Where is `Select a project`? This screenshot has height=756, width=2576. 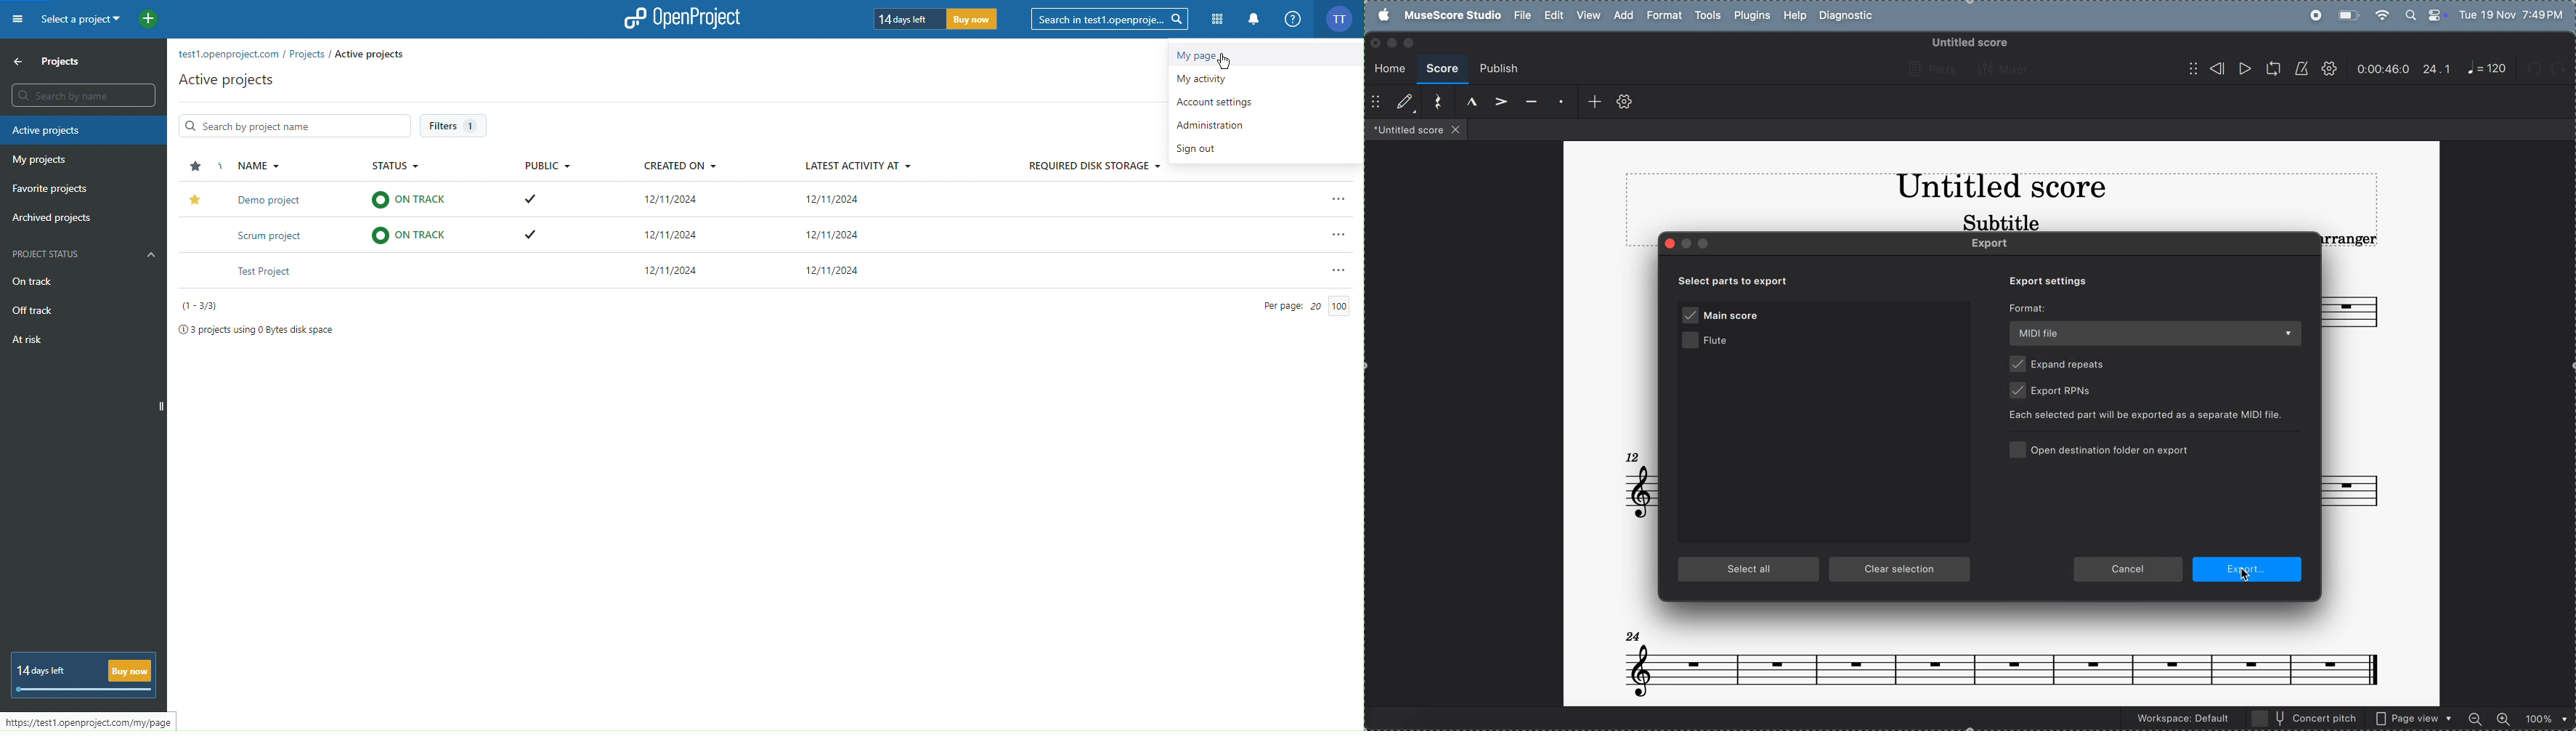 Select a project is located at coordinates (98, 20).